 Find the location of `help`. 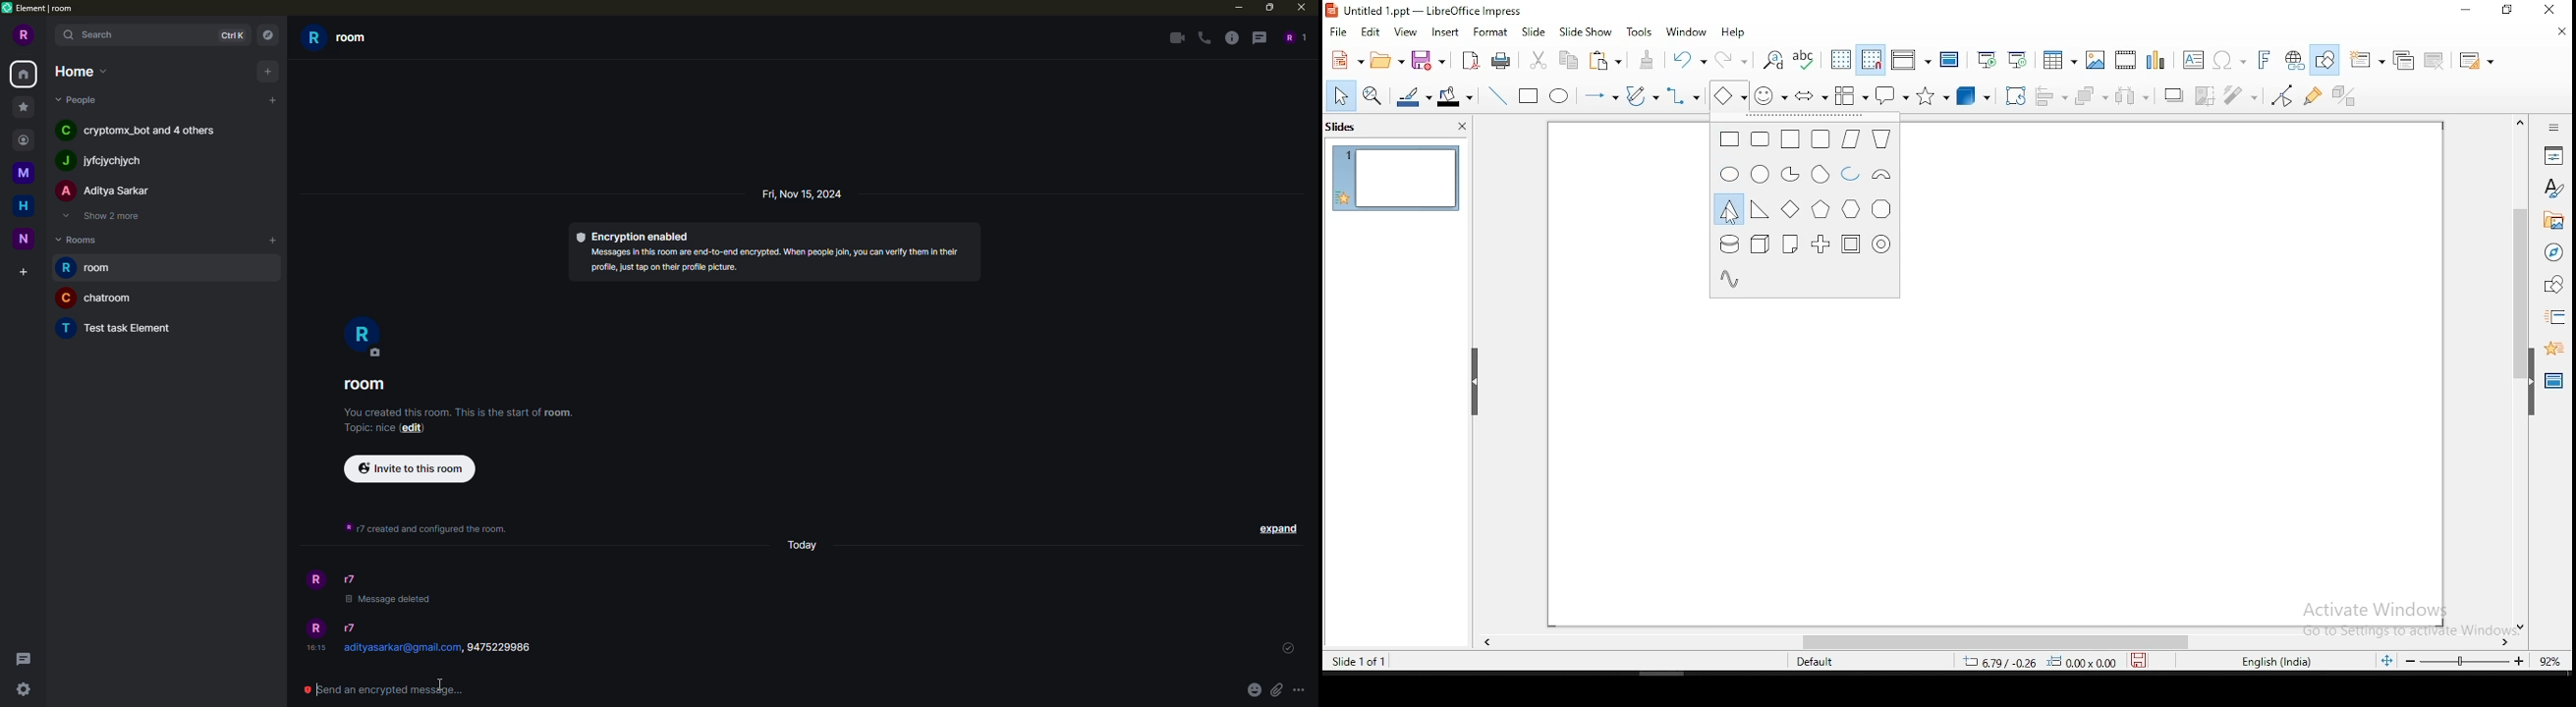

help is located at coordinates (1738, 32).